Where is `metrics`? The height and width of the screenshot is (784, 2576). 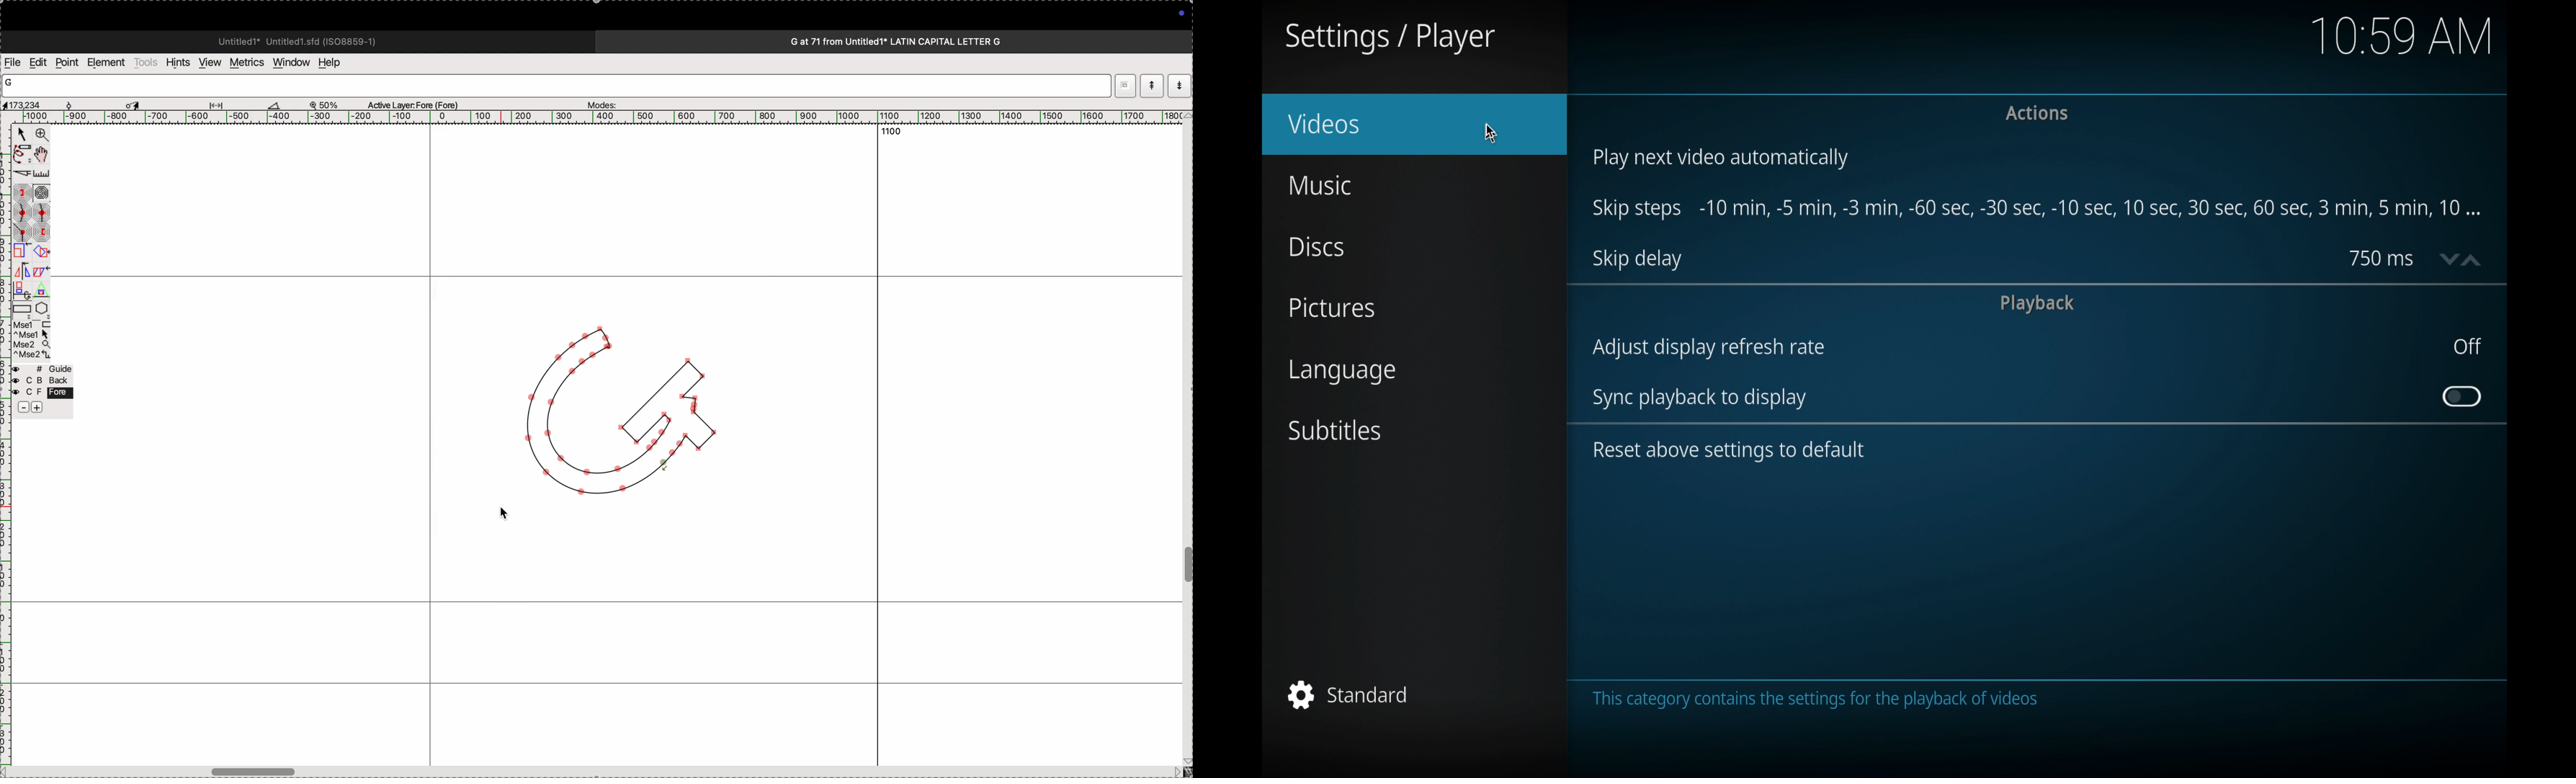
metrics is located at coordinates (248, 62).